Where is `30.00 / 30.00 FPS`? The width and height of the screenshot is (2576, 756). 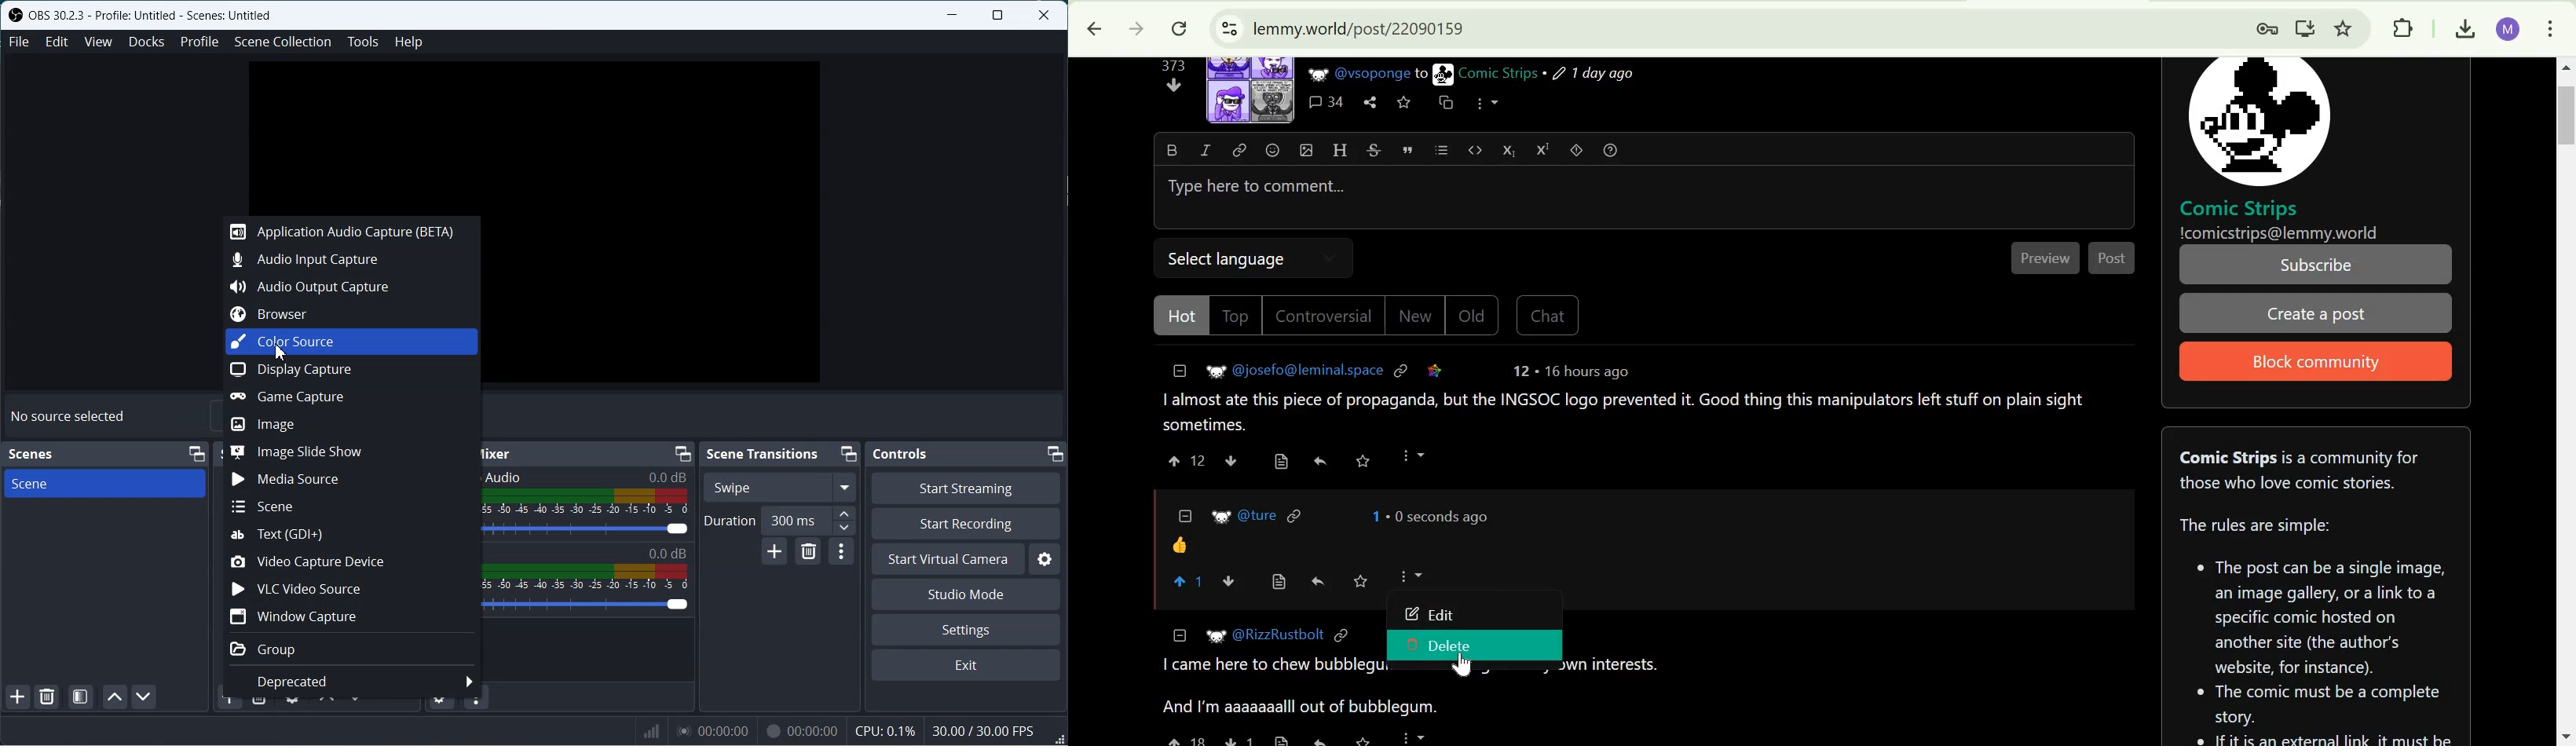 30.00 / 30.00 FPS is located at coordinates (985, 730).